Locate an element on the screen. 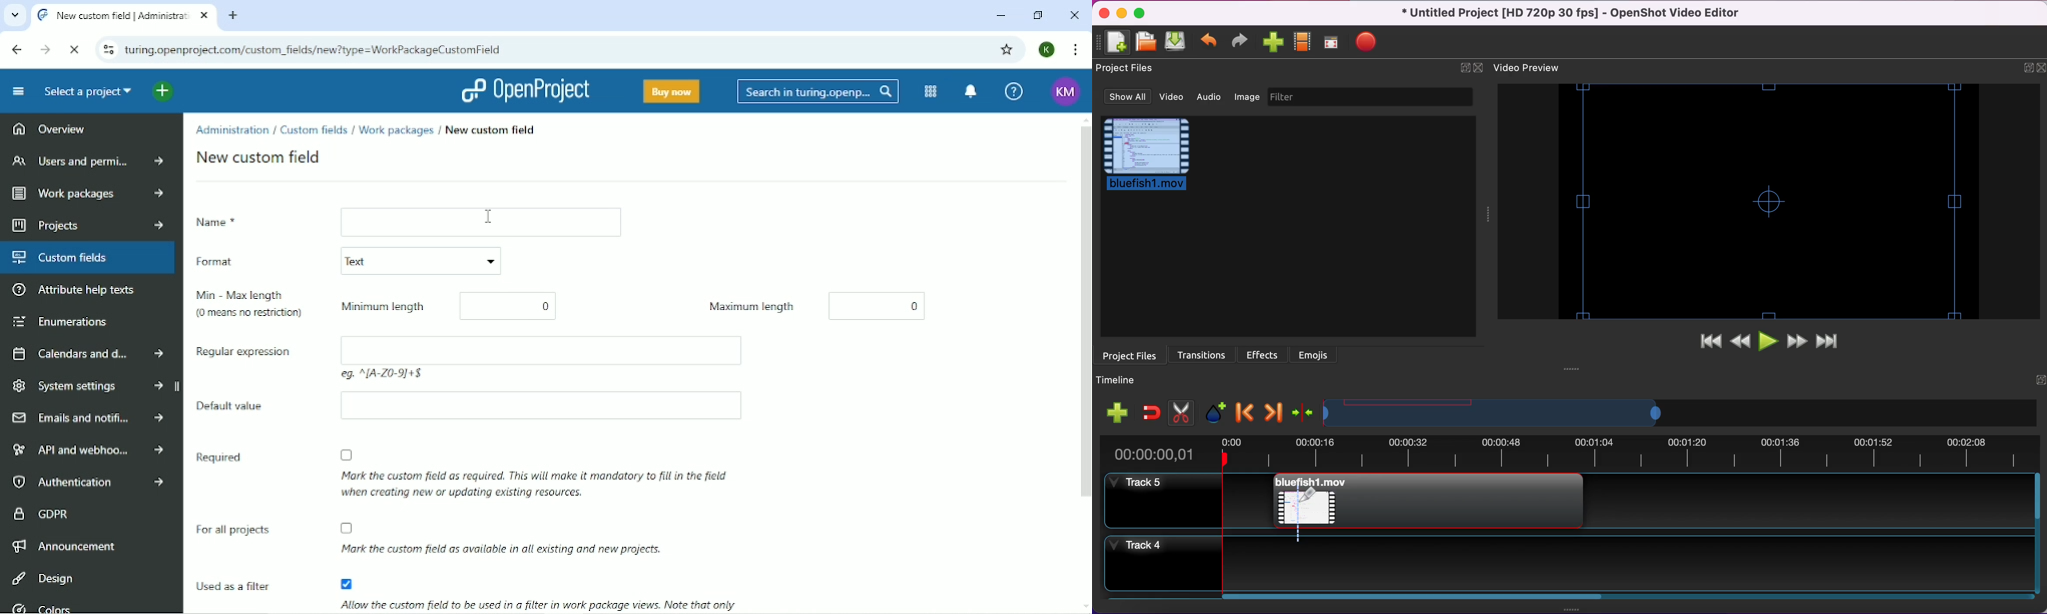 The image size is (2072, 616). choose profile is located at coordinates (1303, 41).